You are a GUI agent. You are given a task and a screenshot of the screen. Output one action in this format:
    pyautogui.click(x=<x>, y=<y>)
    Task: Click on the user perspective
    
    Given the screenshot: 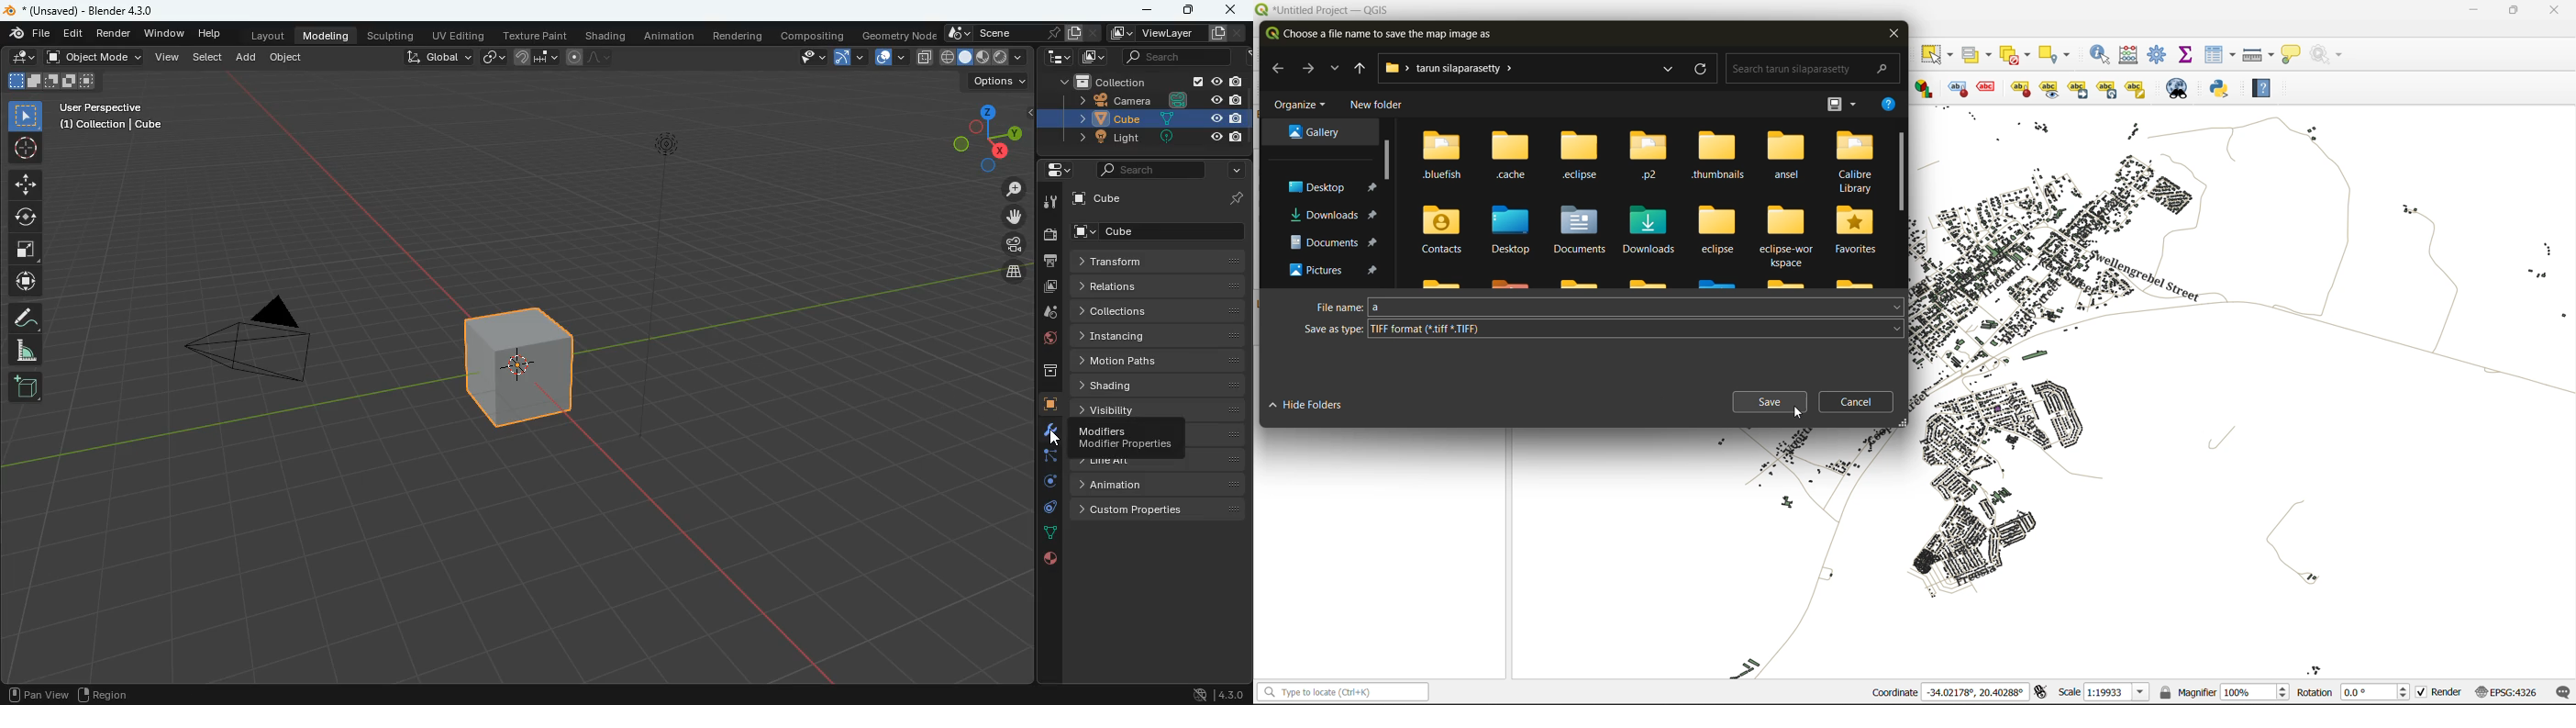 What is the action you would take?
    pyautogui.click(x=114, y=118)
    